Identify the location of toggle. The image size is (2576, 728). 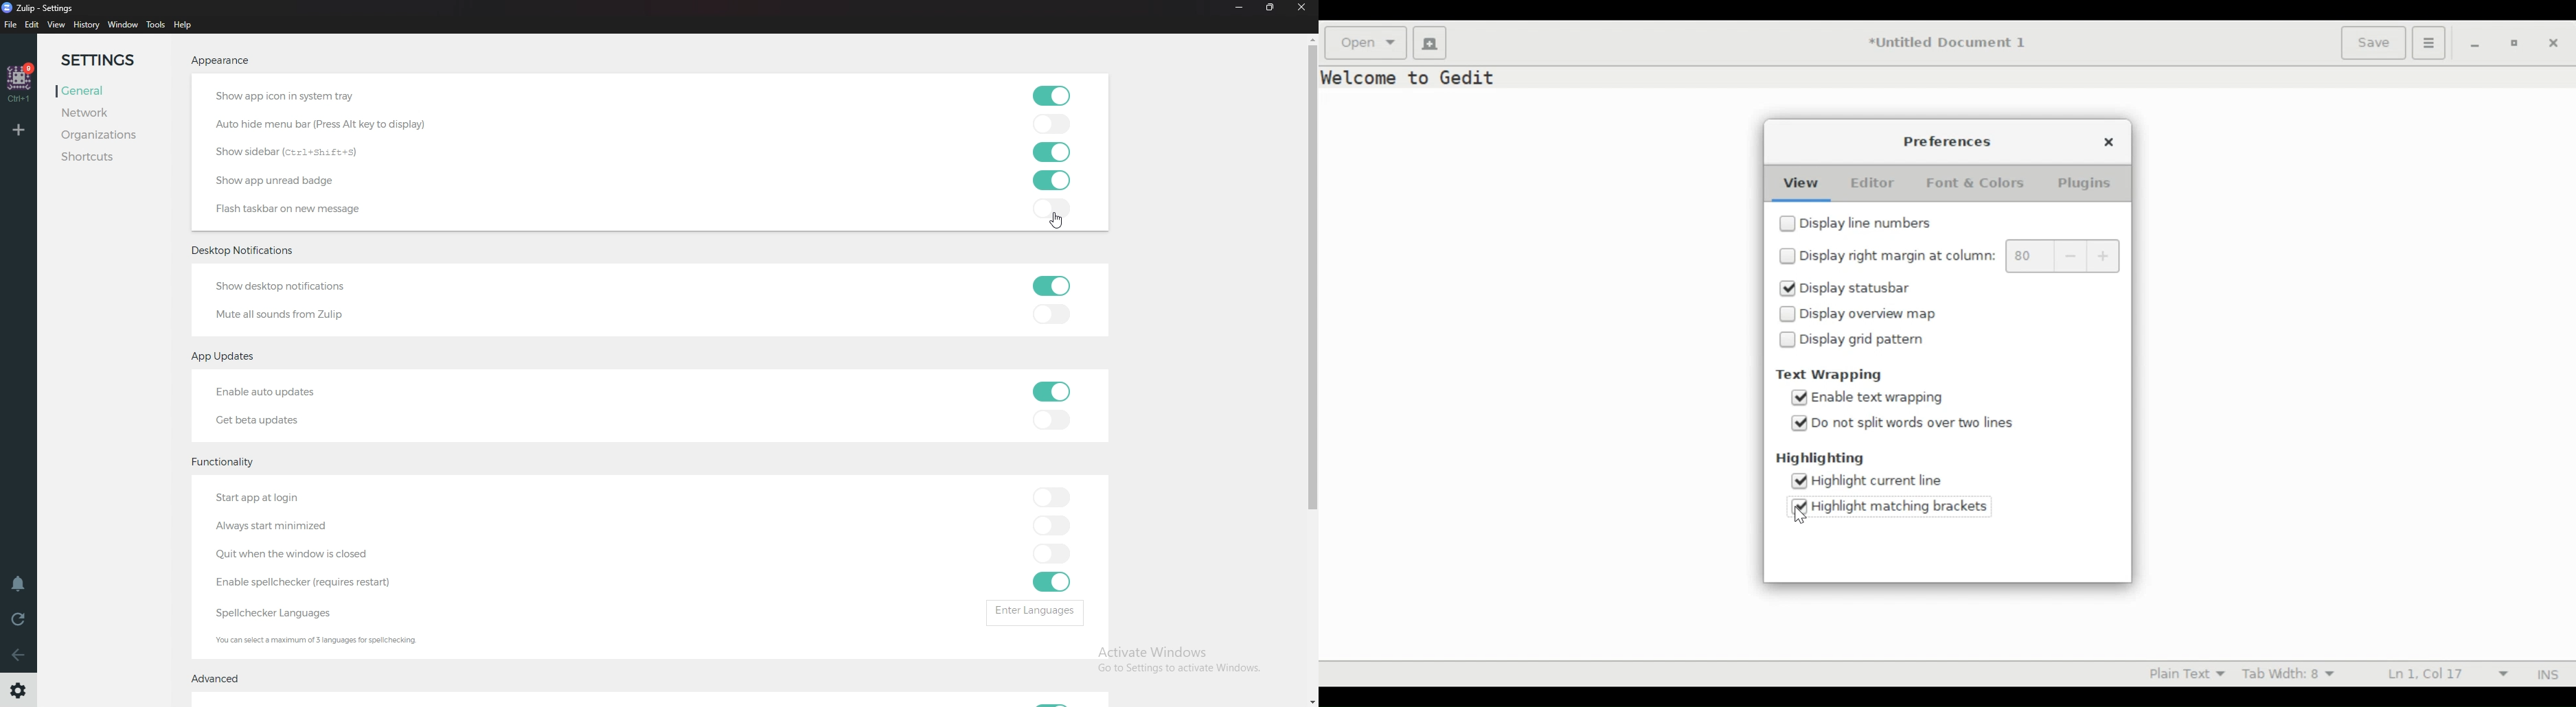
(1049, 391).